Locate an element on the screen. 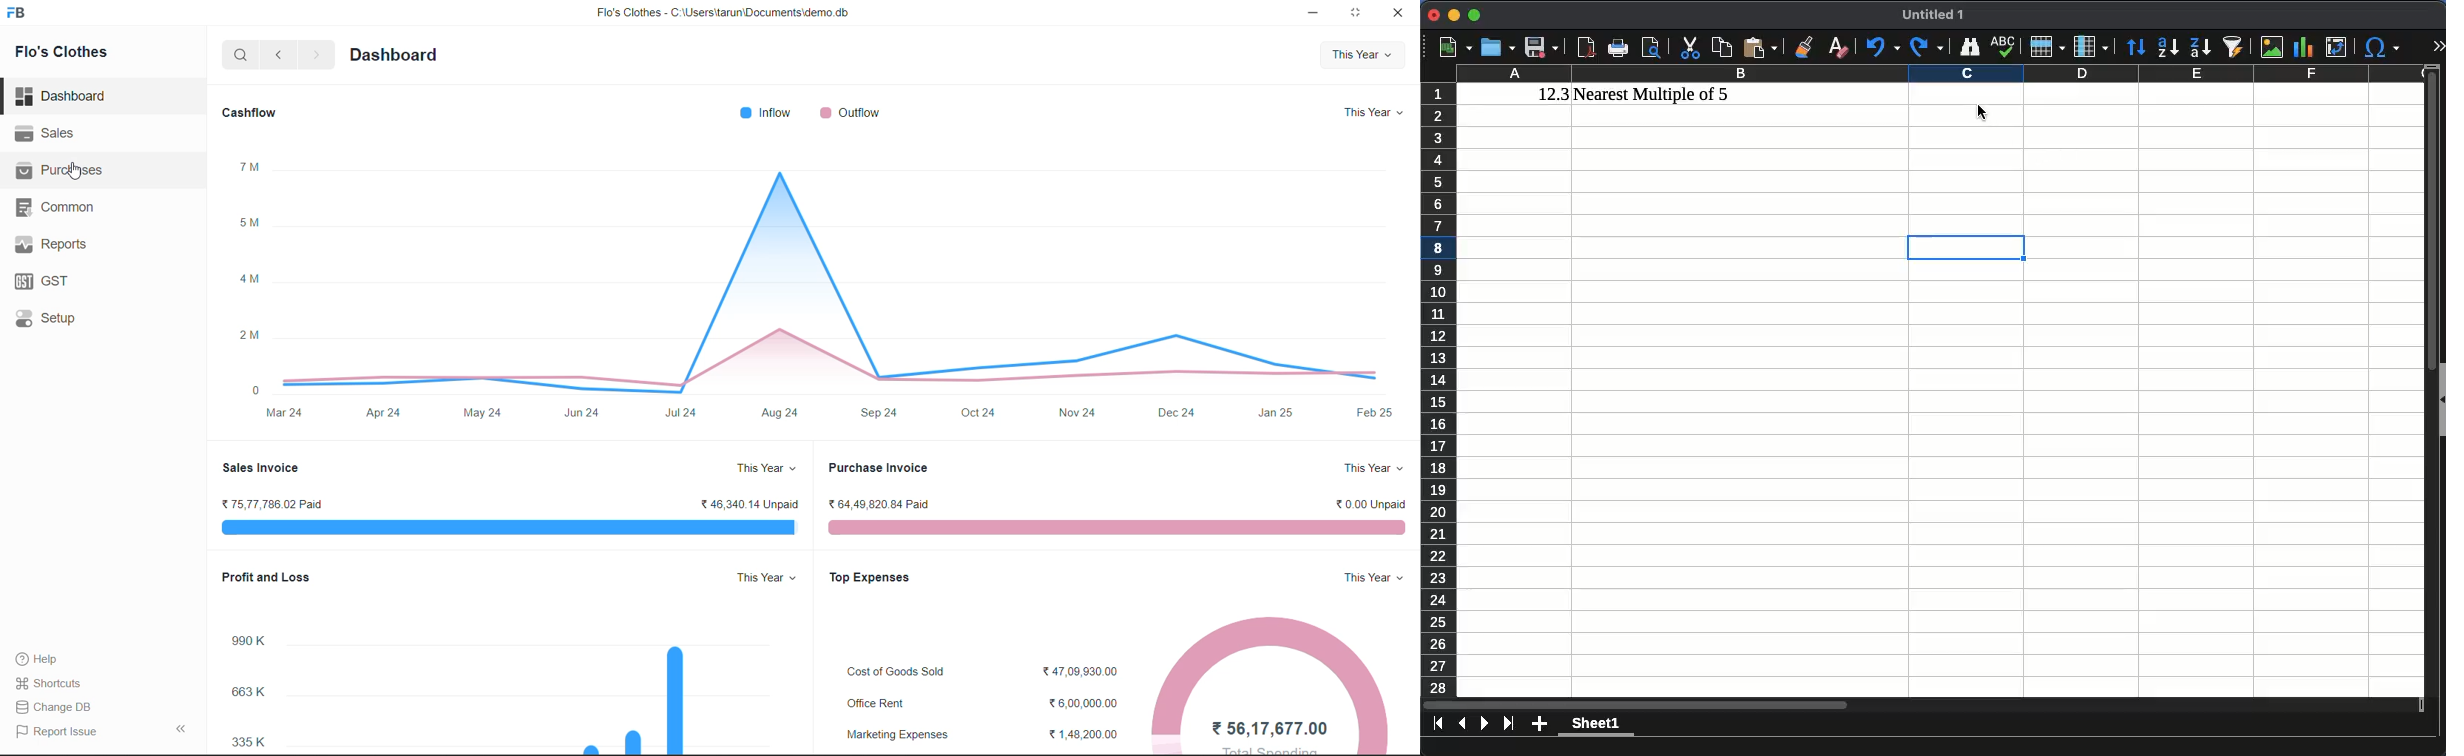 The height and width of the screenshot is (756, 2464). Cost of Goods Sold ₹47,09,930.00 is located at coordinates (979, 673).